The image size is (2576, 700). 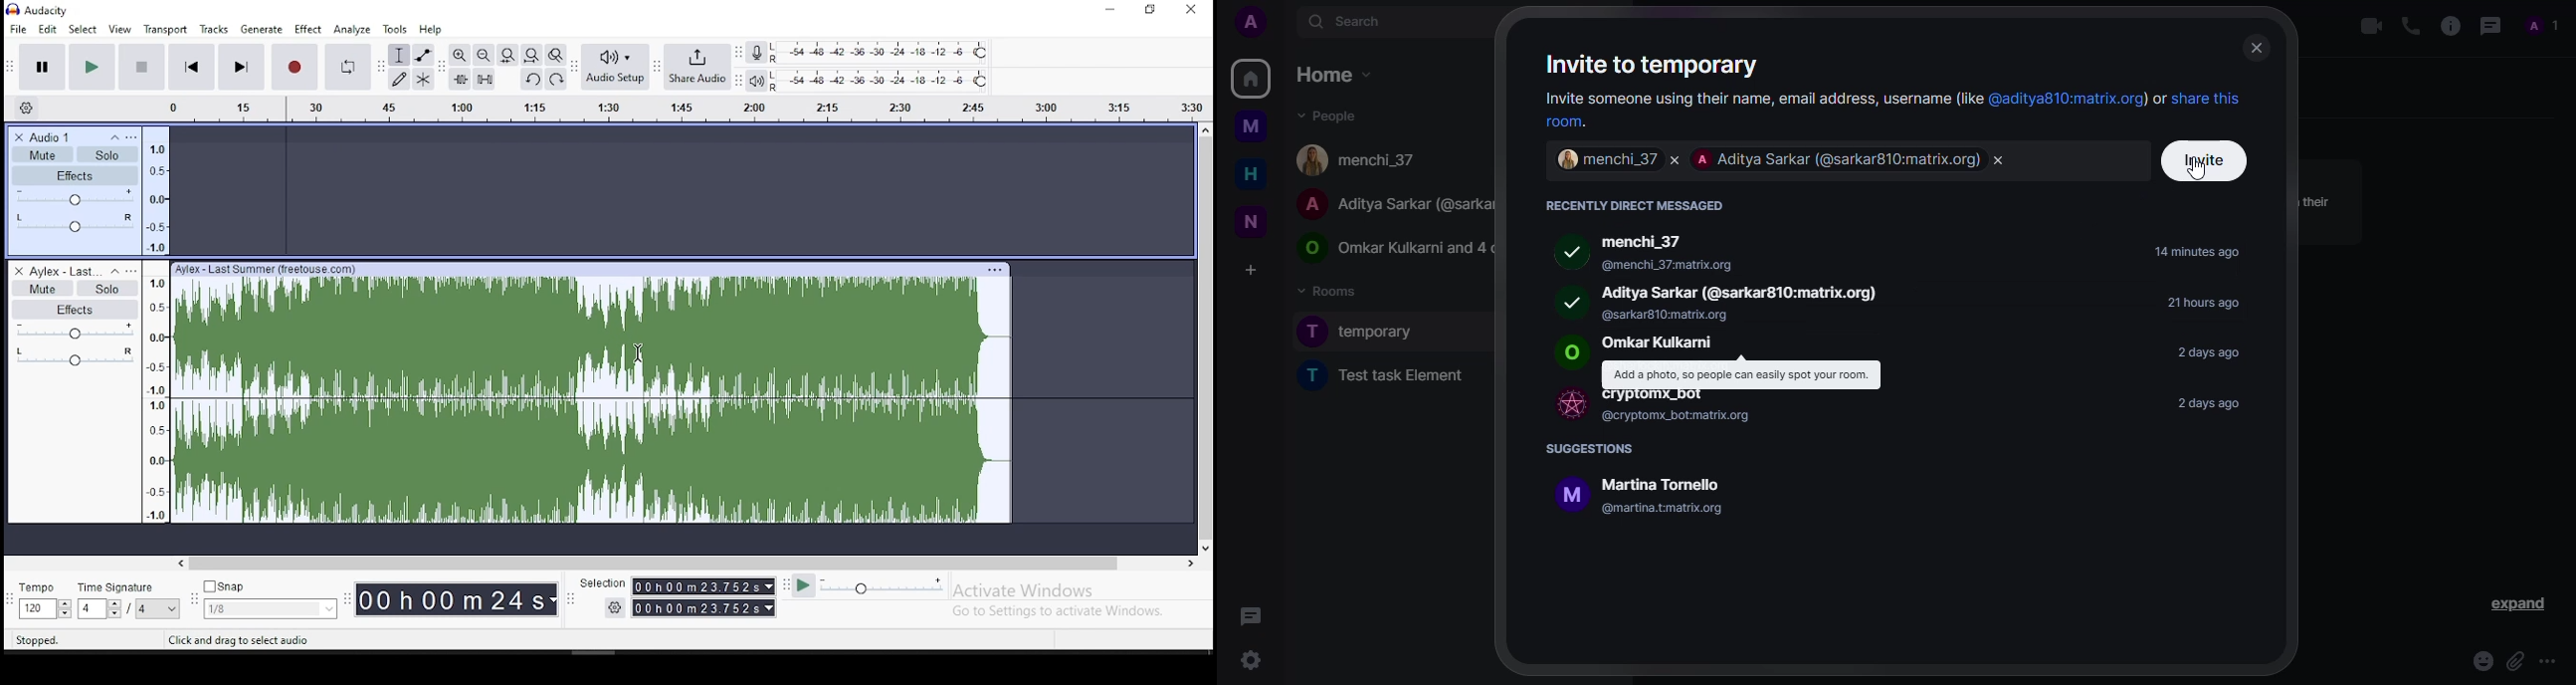 What do you see at coordinates (1671, 316) in the screenshot?
I see `(@sarkarg10:matrix.org` at bounding box center [1671, 316].